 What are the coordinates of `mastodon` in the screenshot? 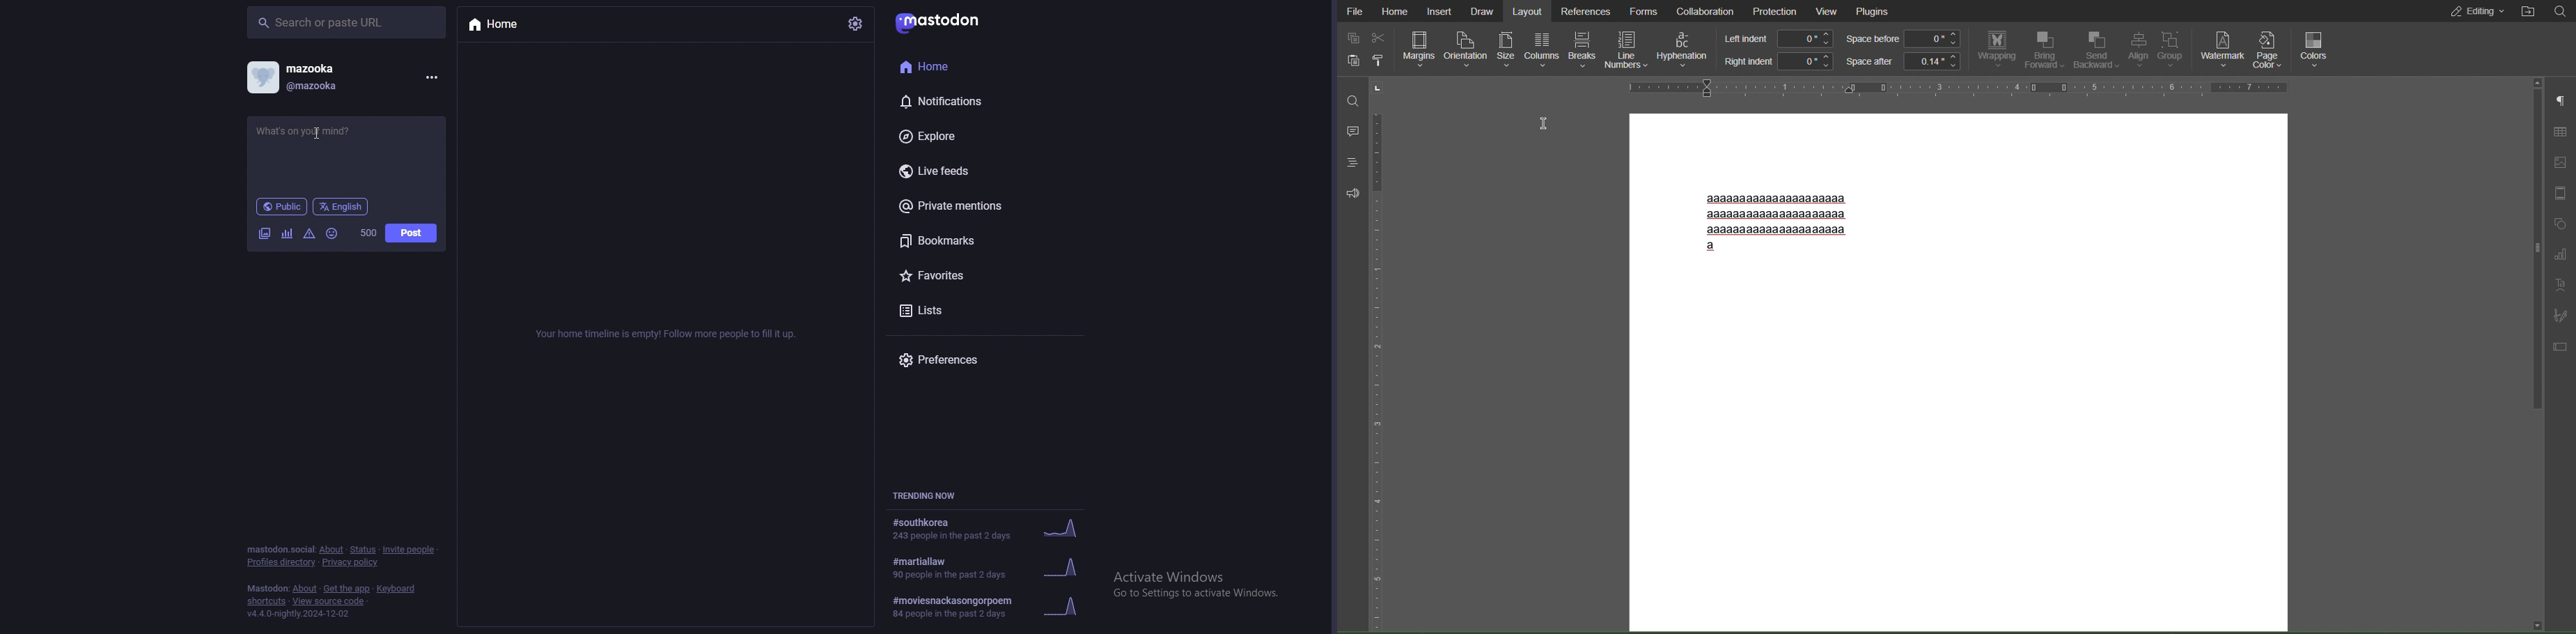 It's located at (267, 588).